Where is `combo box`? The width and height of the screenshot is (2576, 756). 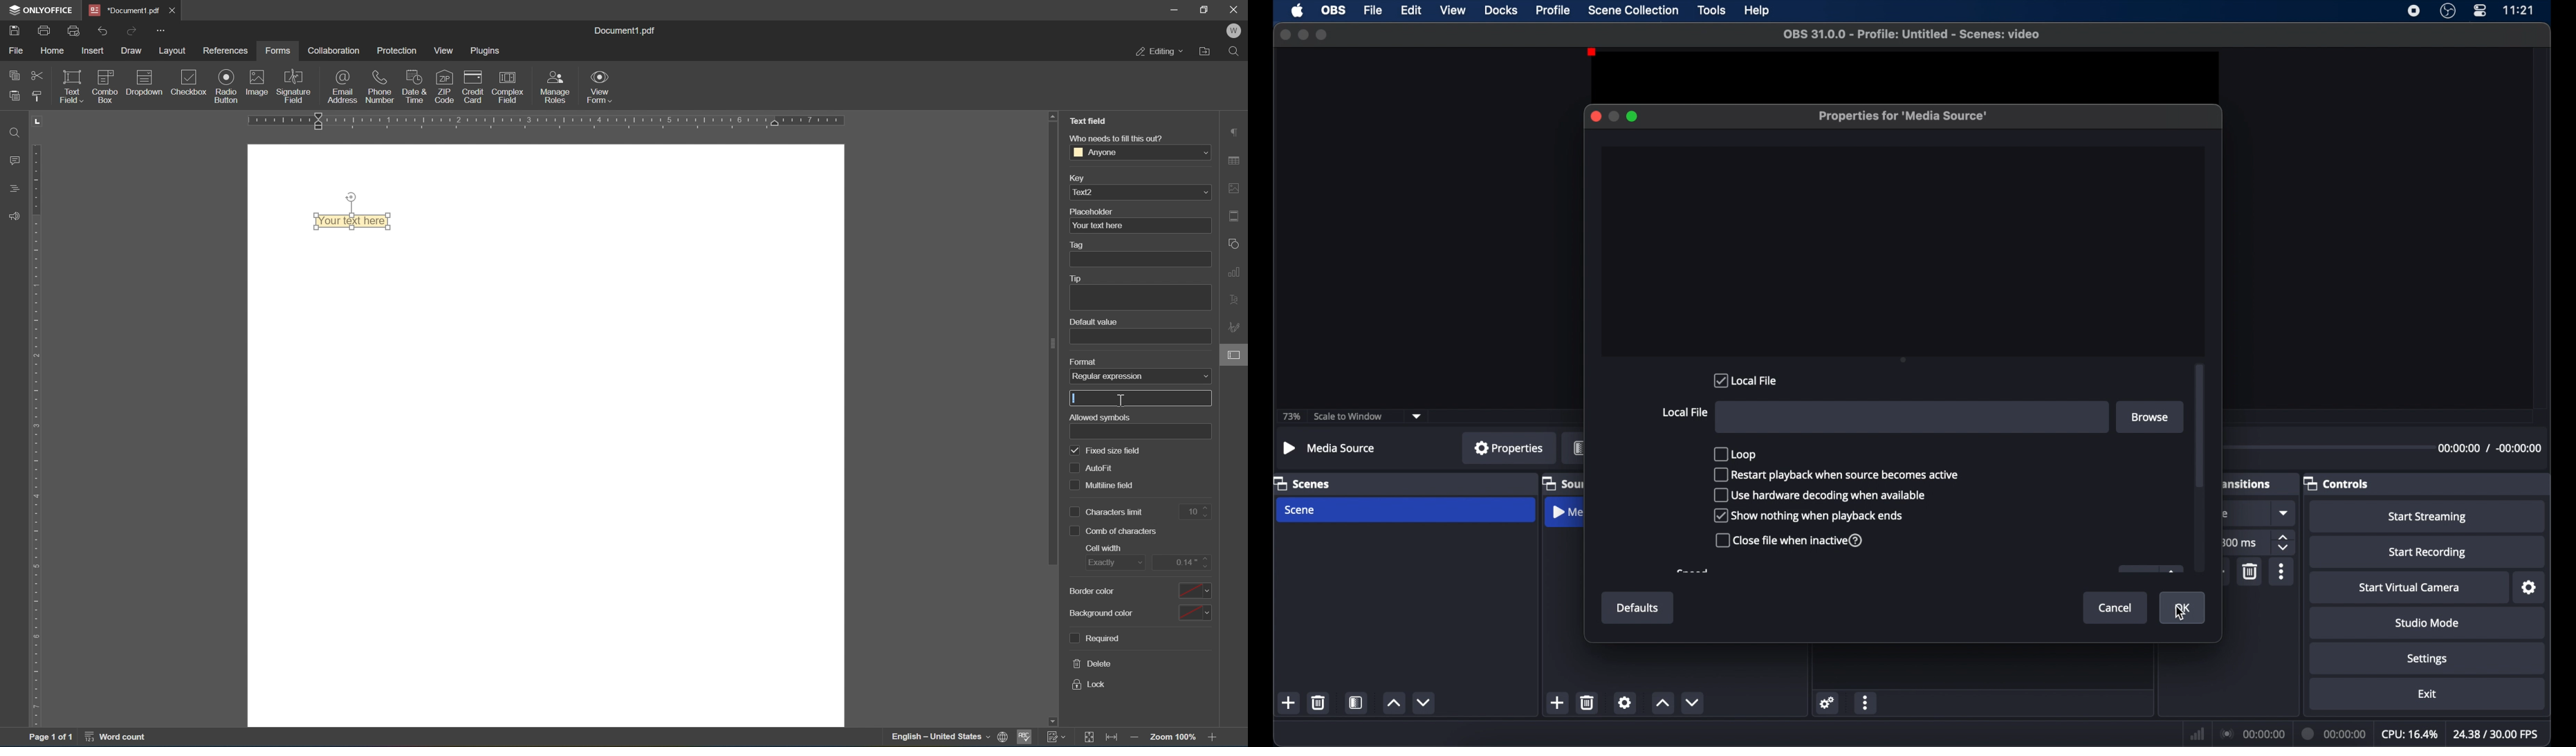 combo box is located at coordinates (106, 87).